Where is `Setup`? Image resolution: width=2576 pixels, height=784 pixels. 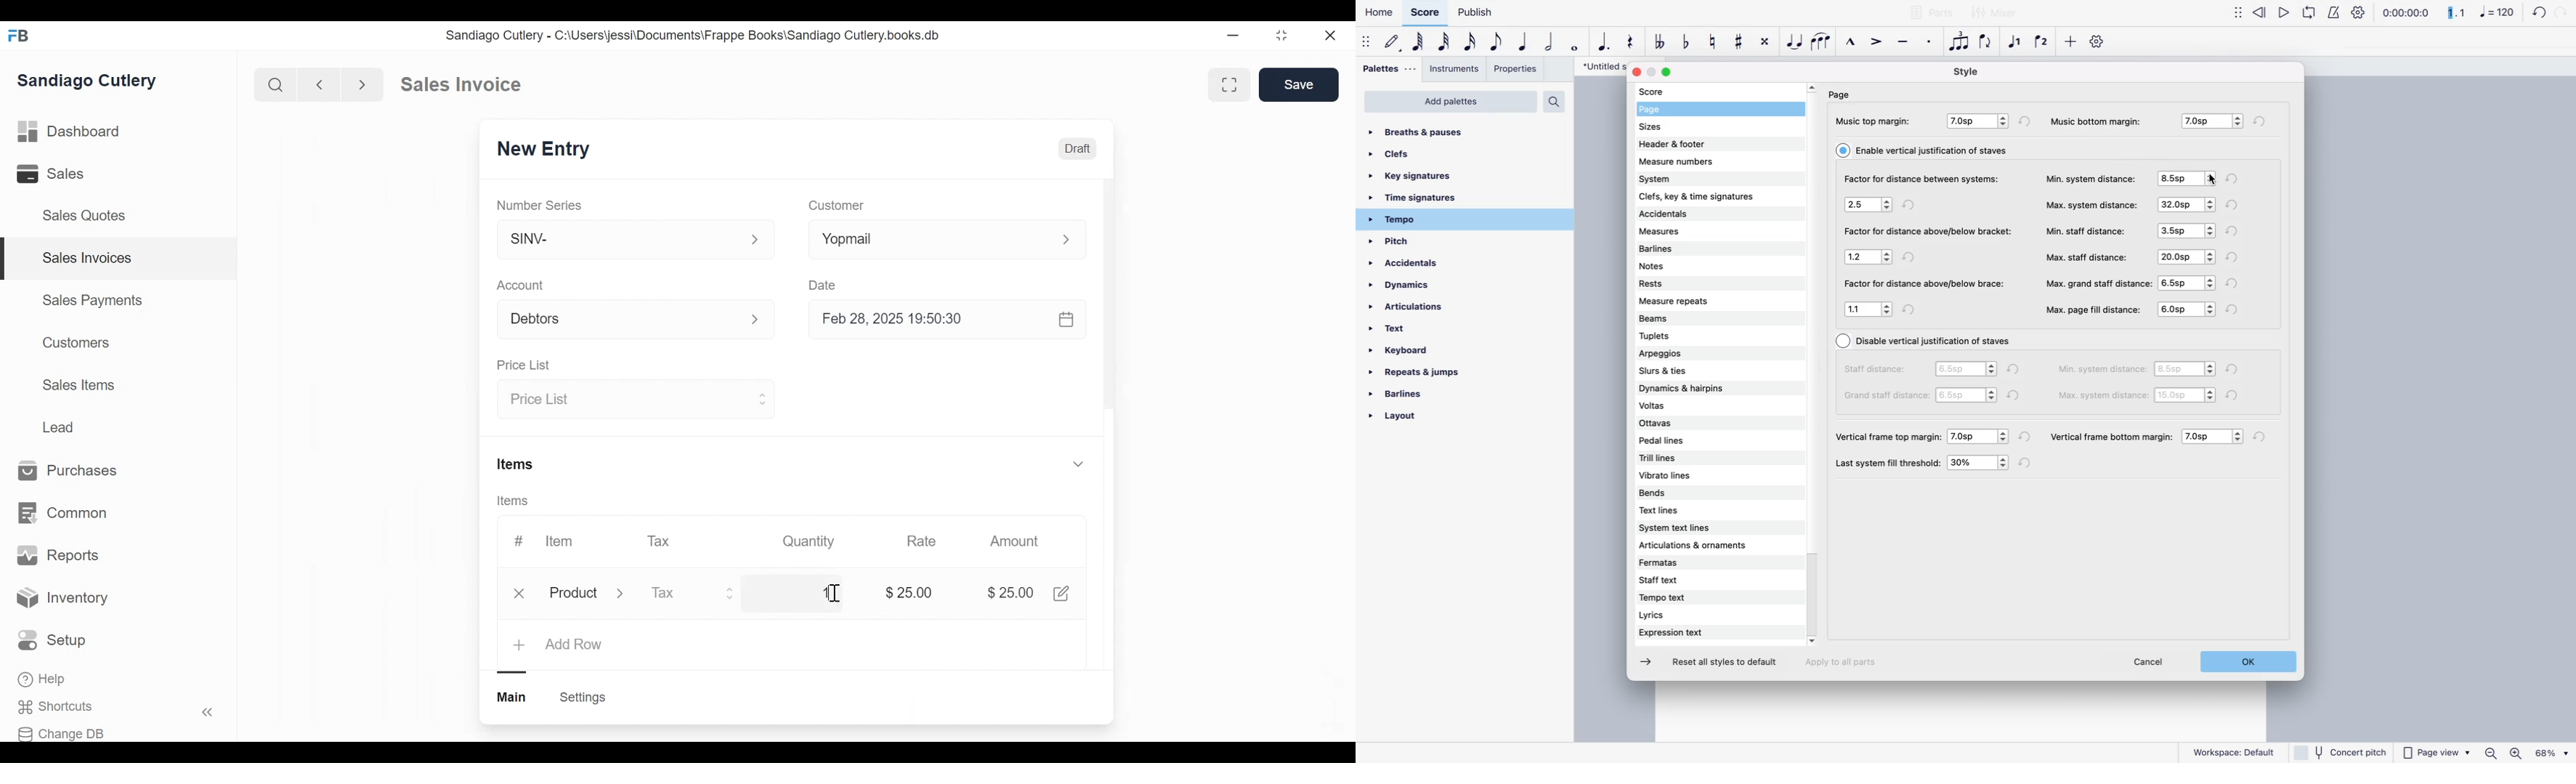 Setup is located at coordinates (52, 640).